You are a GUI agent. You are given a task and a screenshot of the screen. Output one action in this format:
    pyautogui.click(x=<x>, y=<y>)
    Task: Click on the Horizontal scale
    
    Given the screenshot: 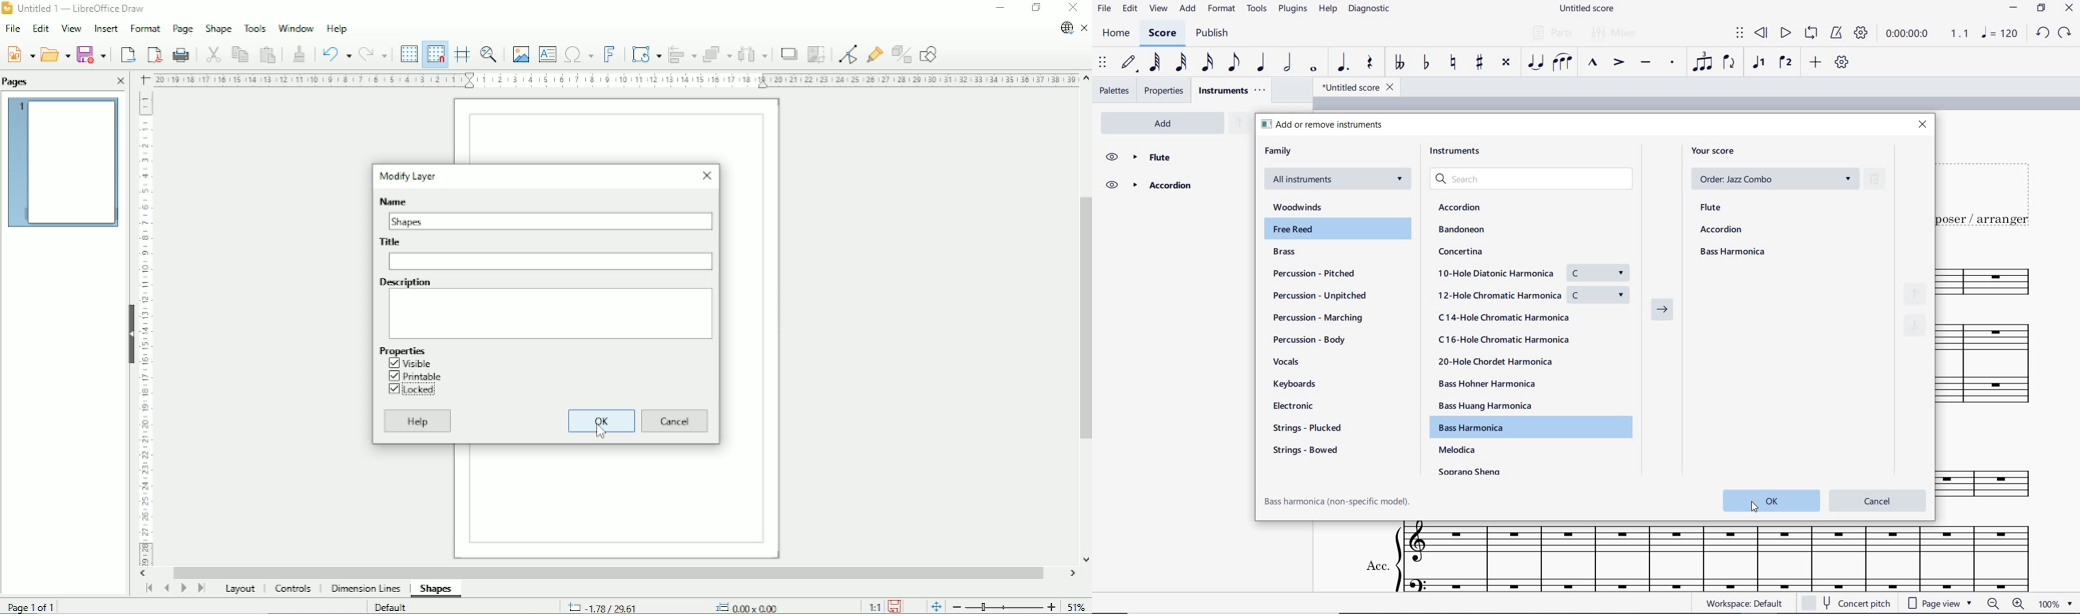 What is the action you would take?
    pyautogui.click(x=613, y=80)
    